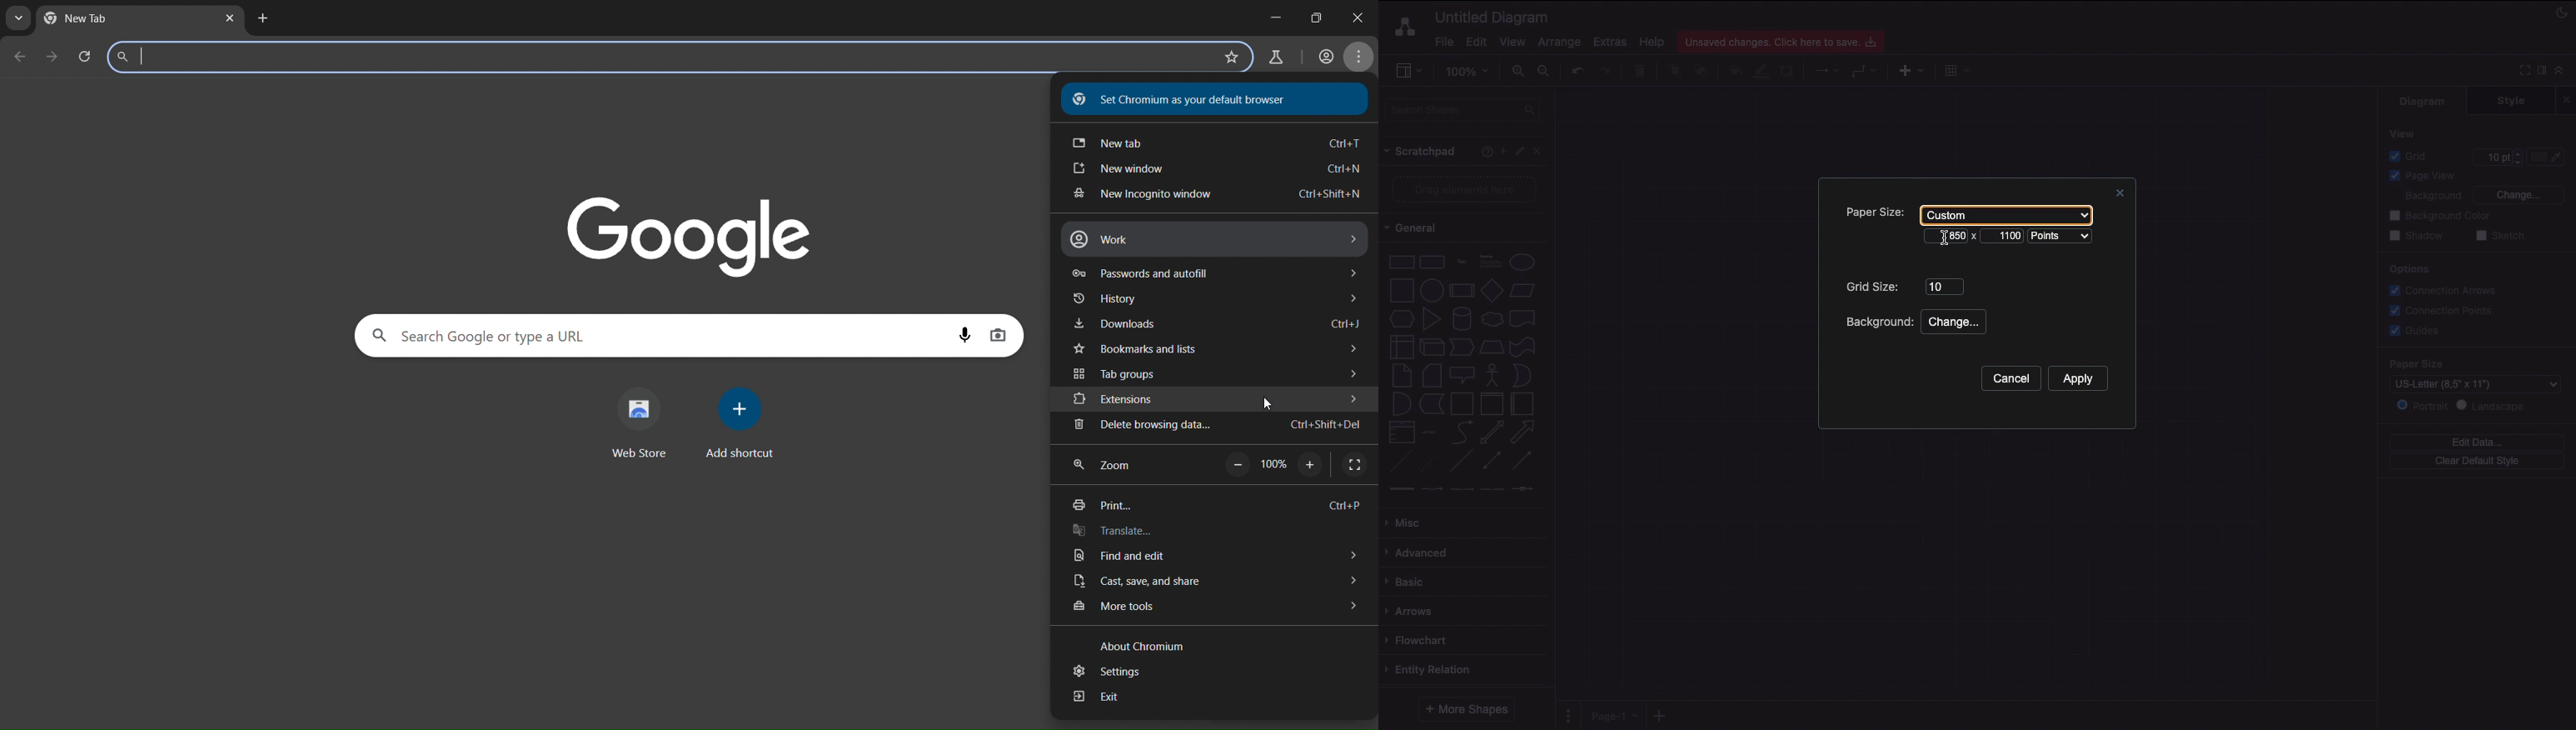  Describe the element at coordinates (1460, 488) in the screenshot. I see `connector 3` at that location.